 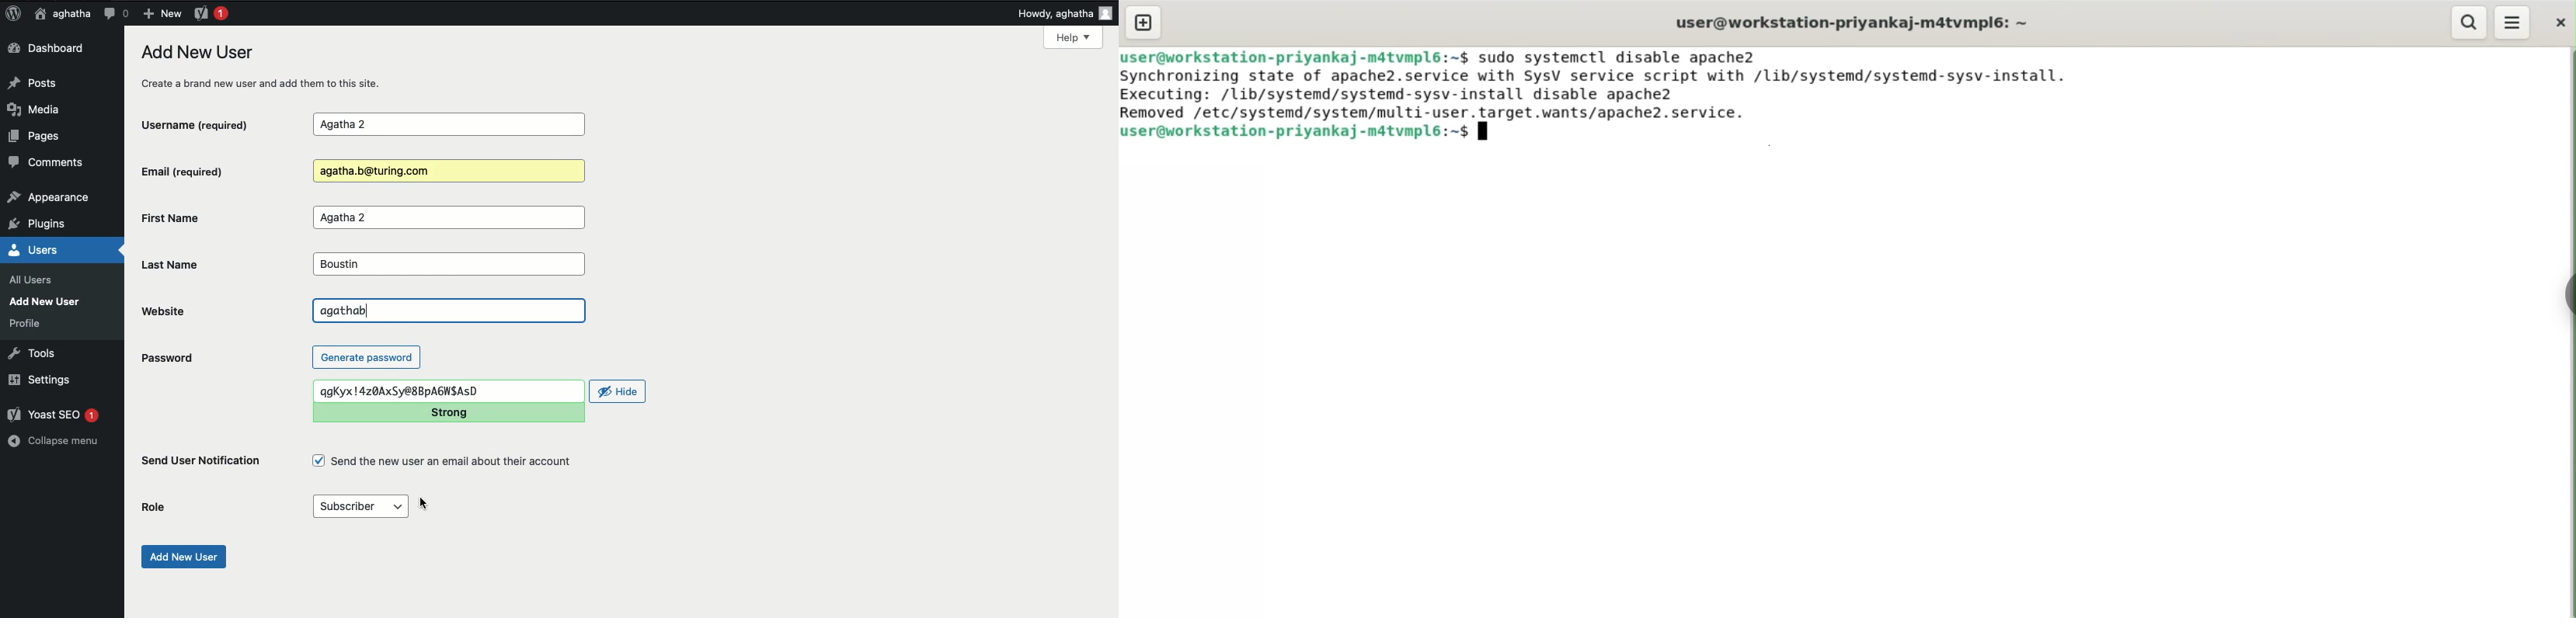 I want to click on qgKyx !4z0AxSy@8BpA6WSAsD, so click(x=449, y=390).